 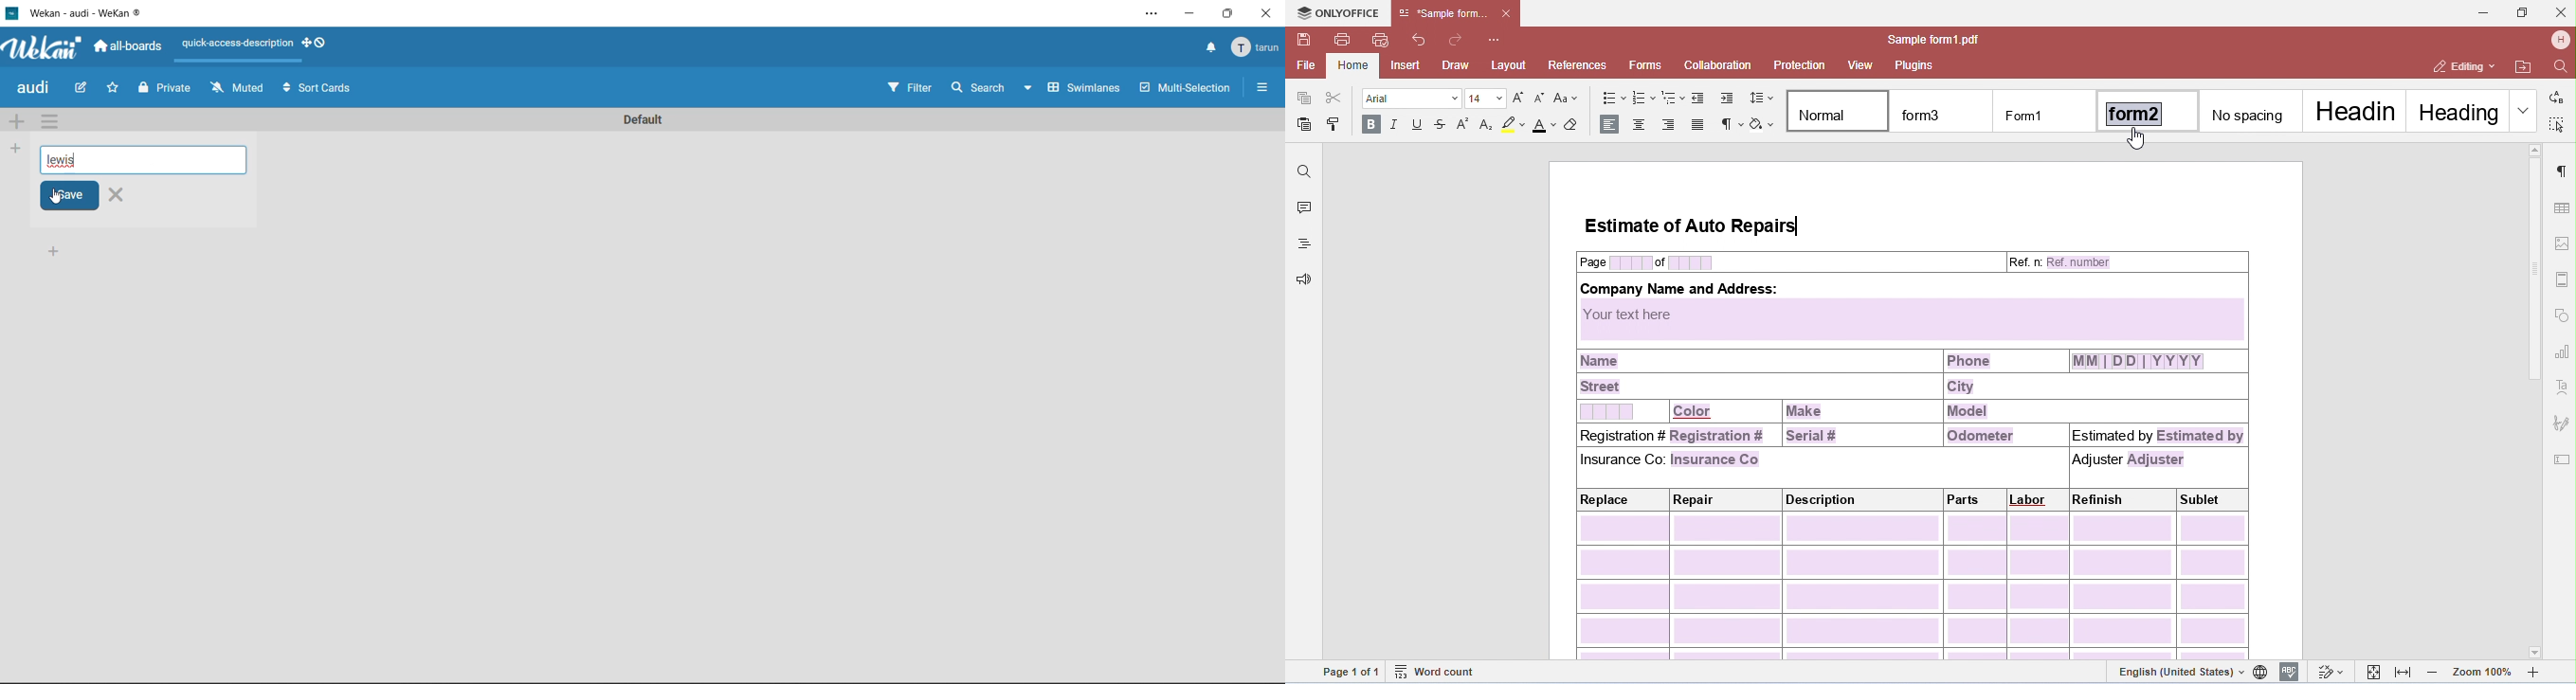 I want to click on lewis, so click(x=151, y=160).